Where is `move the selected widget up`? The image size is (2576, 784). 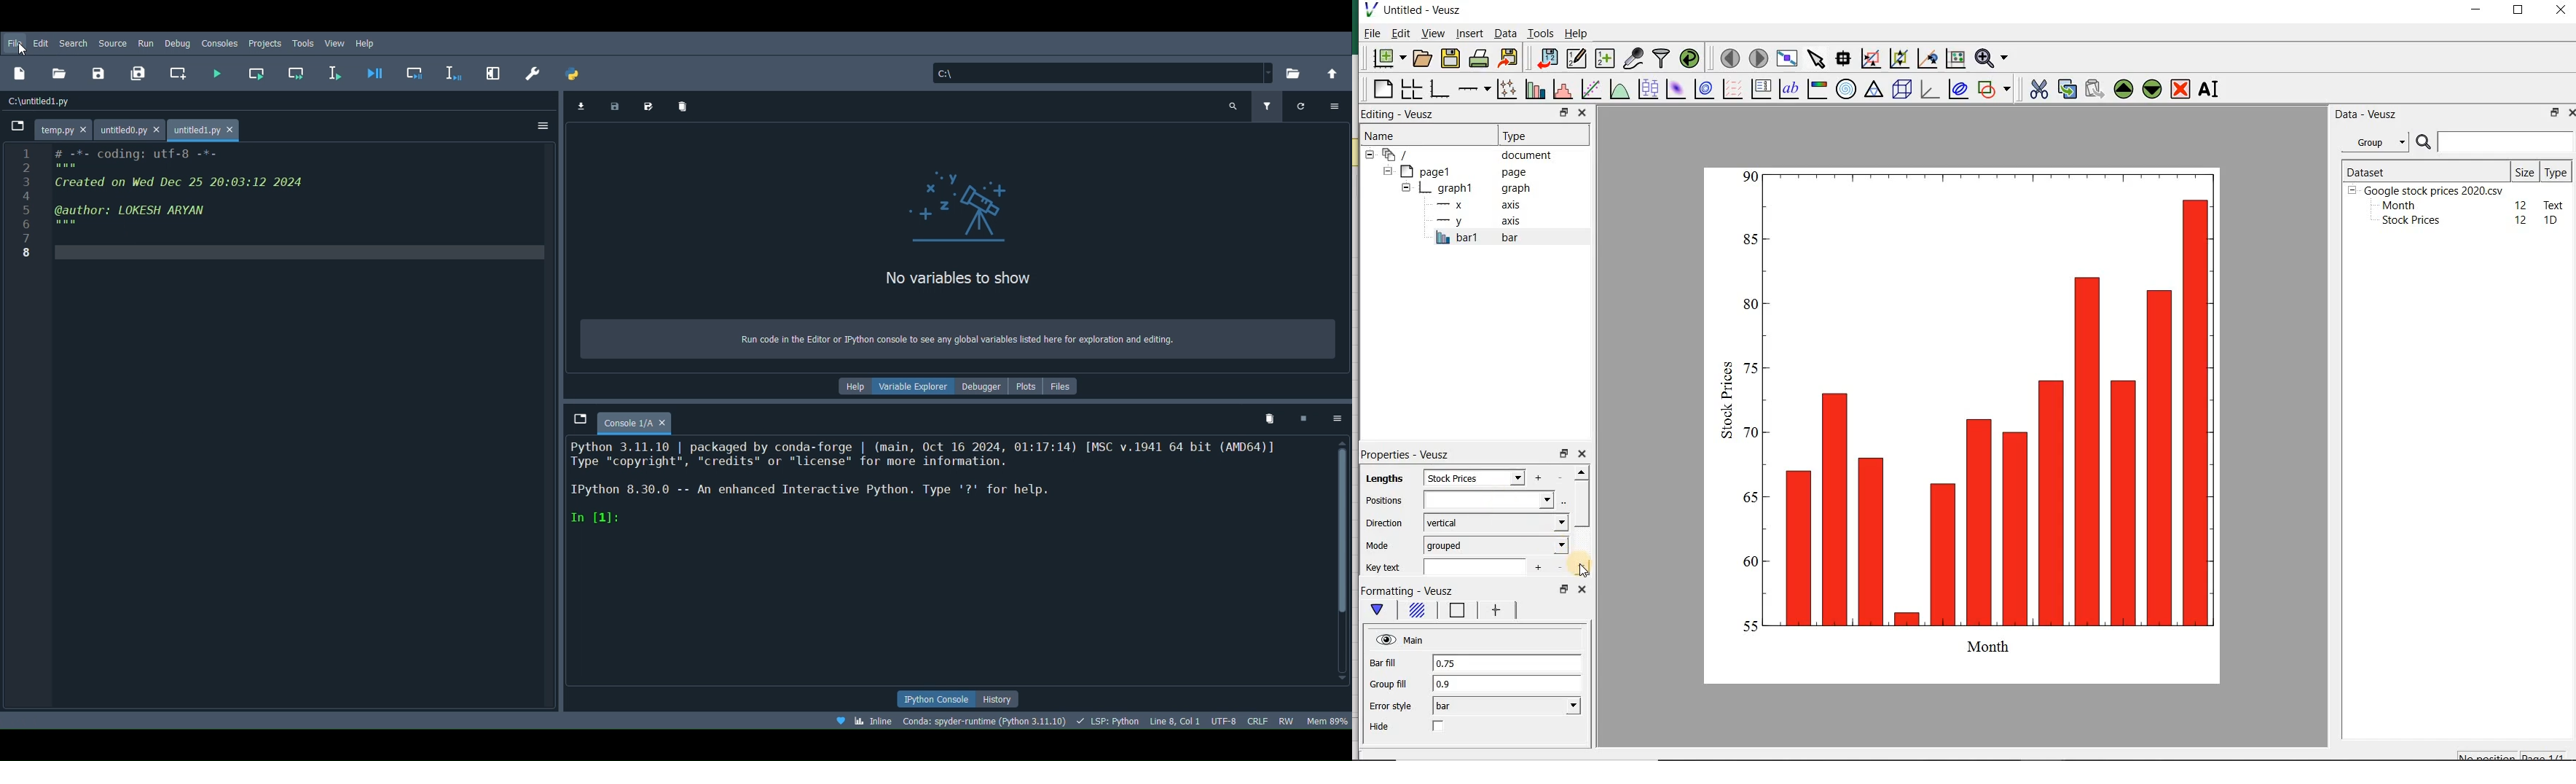 move the selected widget up is located at coordinates (2124, 89).